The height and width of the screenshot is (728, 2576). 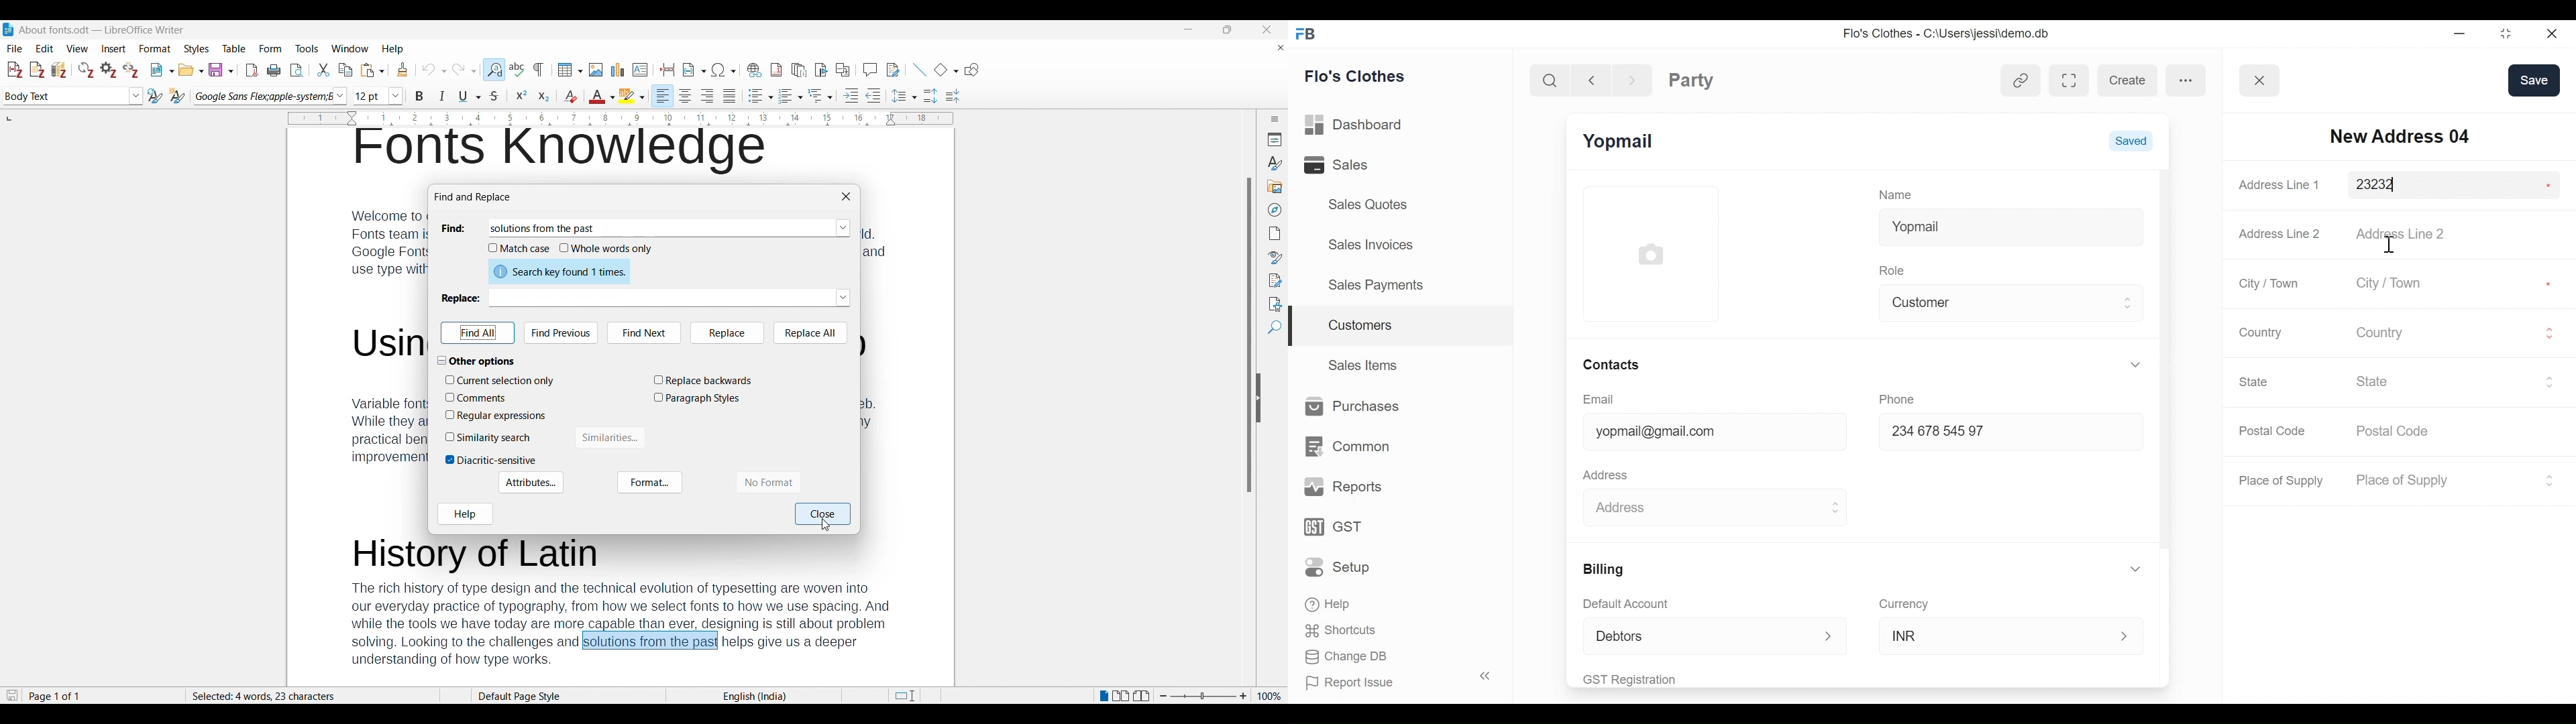 What do you see at coordinates (2260, 80) in the screenshot?
I see `` at bounding box center [2260, 80].